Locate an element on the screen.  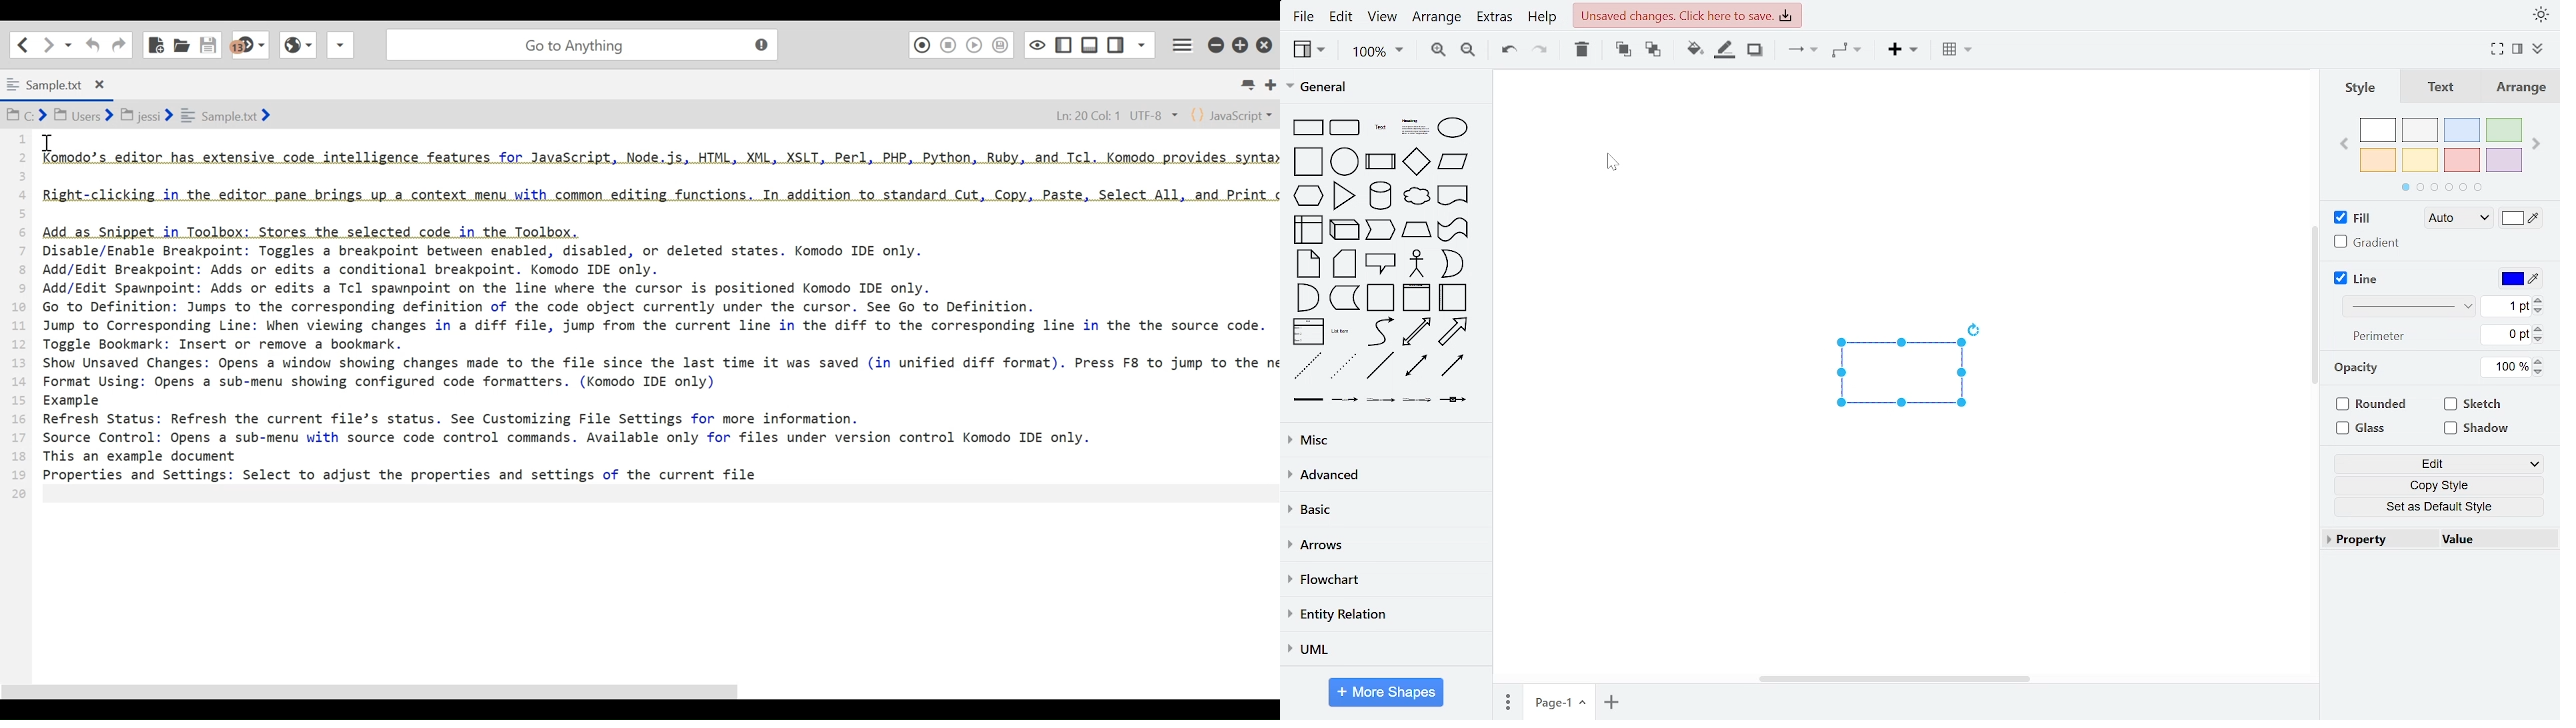
shadow is located at coordinates (2480, 429).